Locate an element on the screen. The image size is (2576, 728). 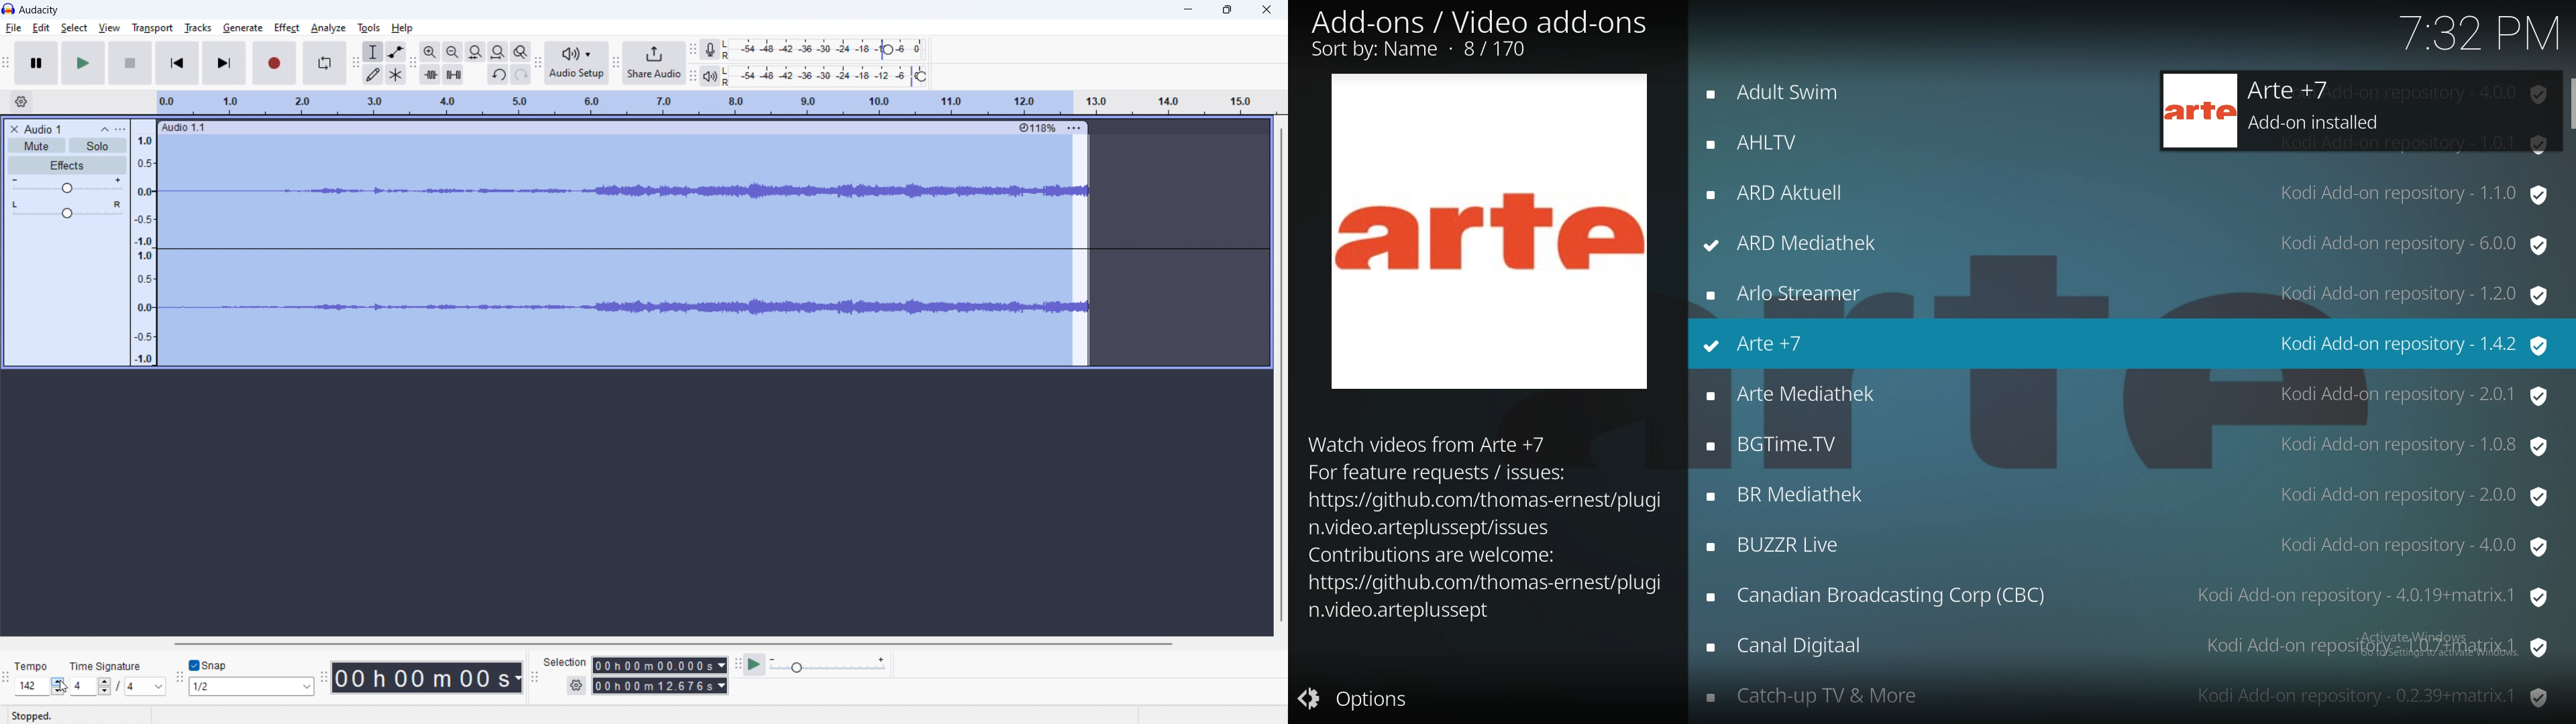
add on is located at coordinates (1805, 140).